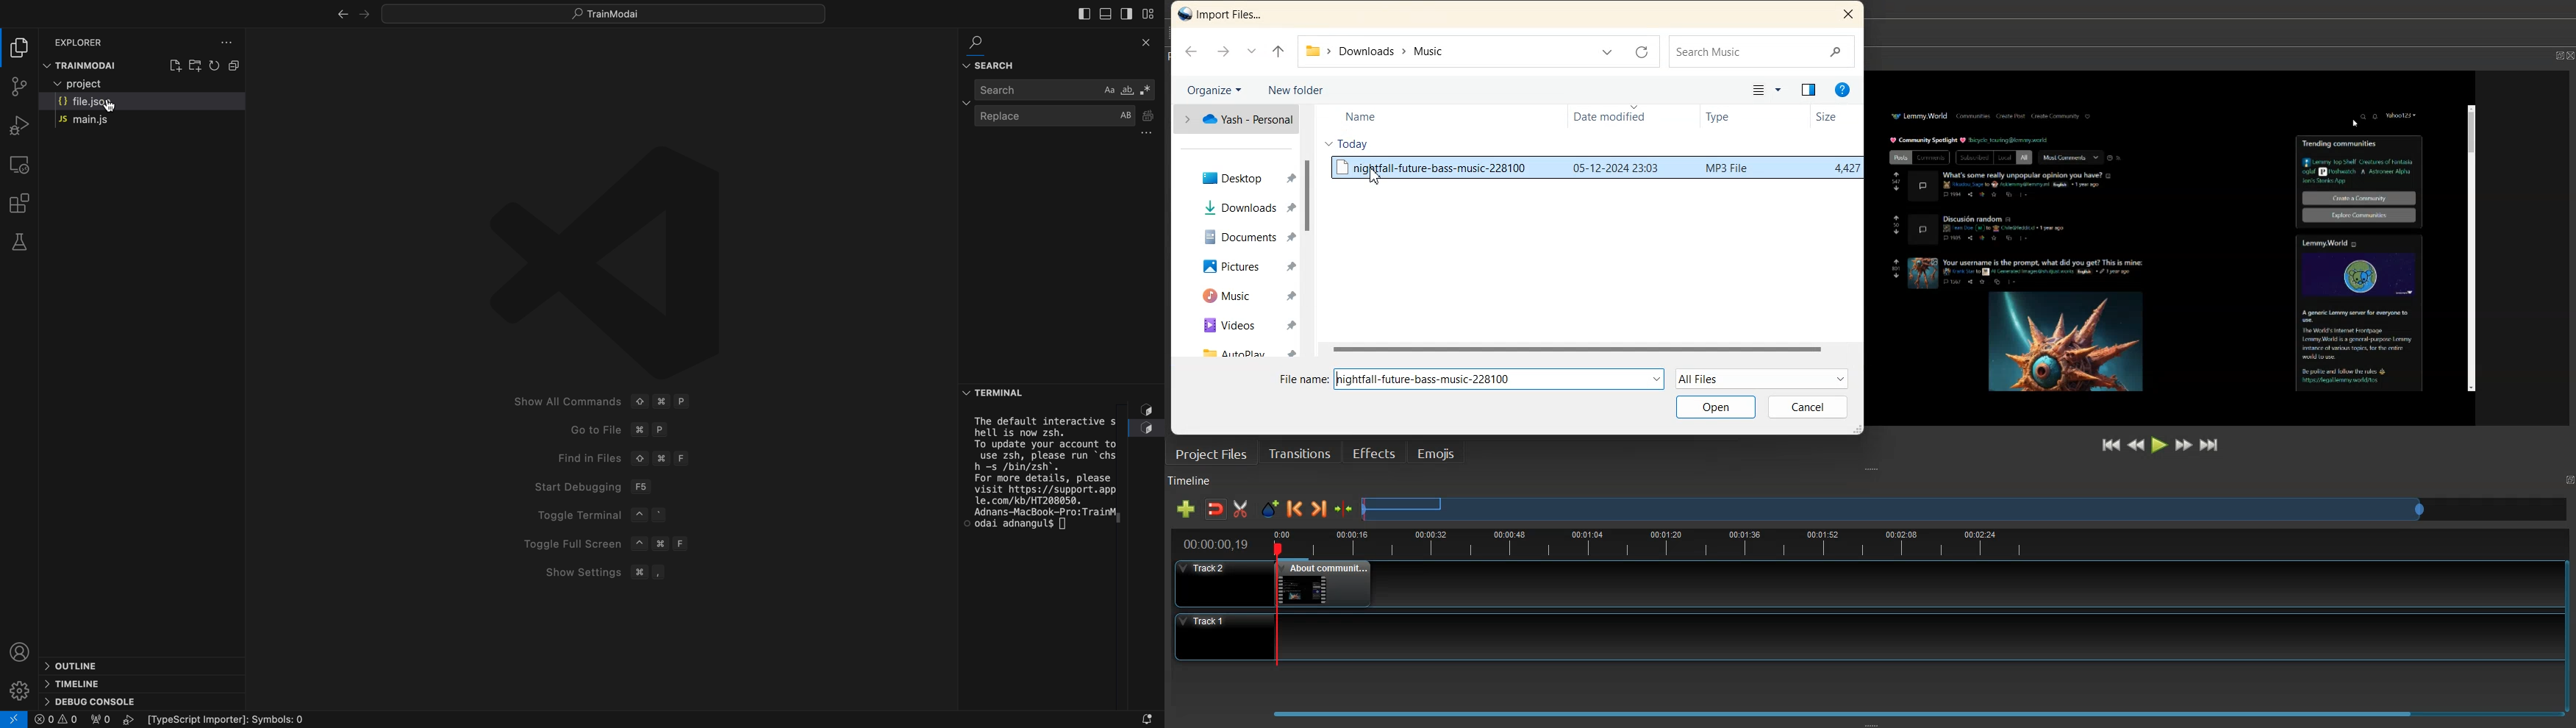  I want to click on Emojis, so click(1437, 452).